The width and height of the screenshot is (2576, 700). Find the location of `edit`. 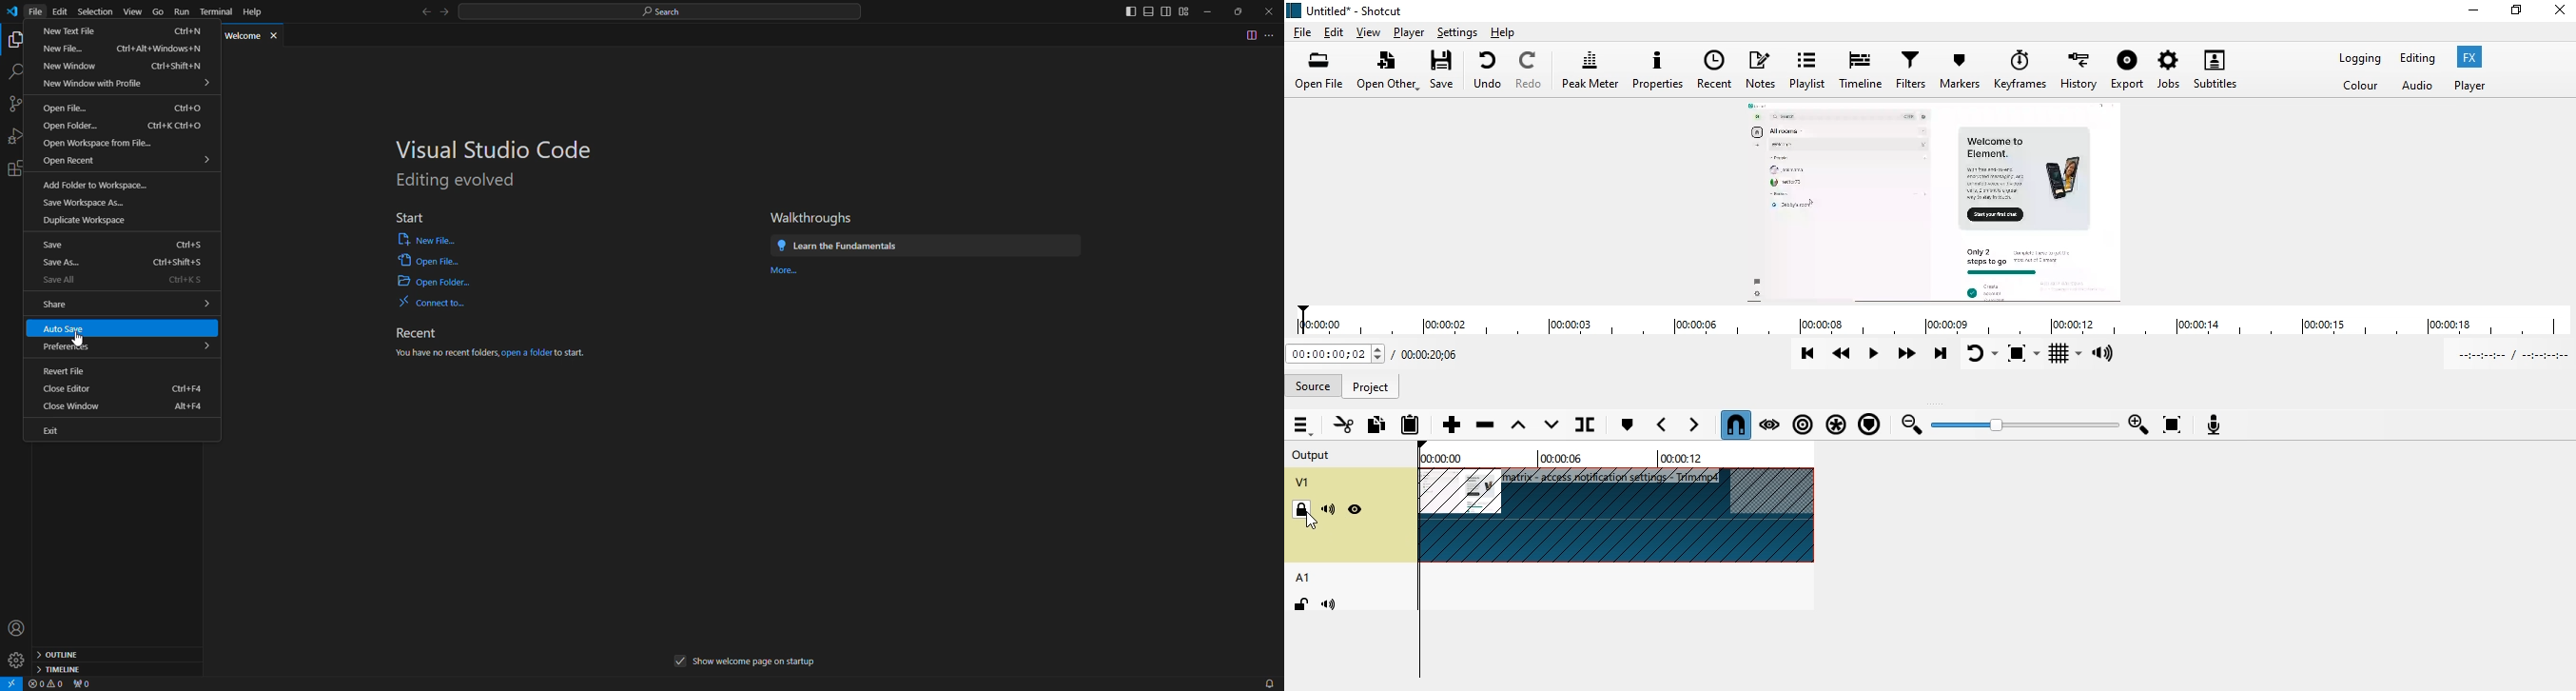

edit is located at coordinates (61, 12).